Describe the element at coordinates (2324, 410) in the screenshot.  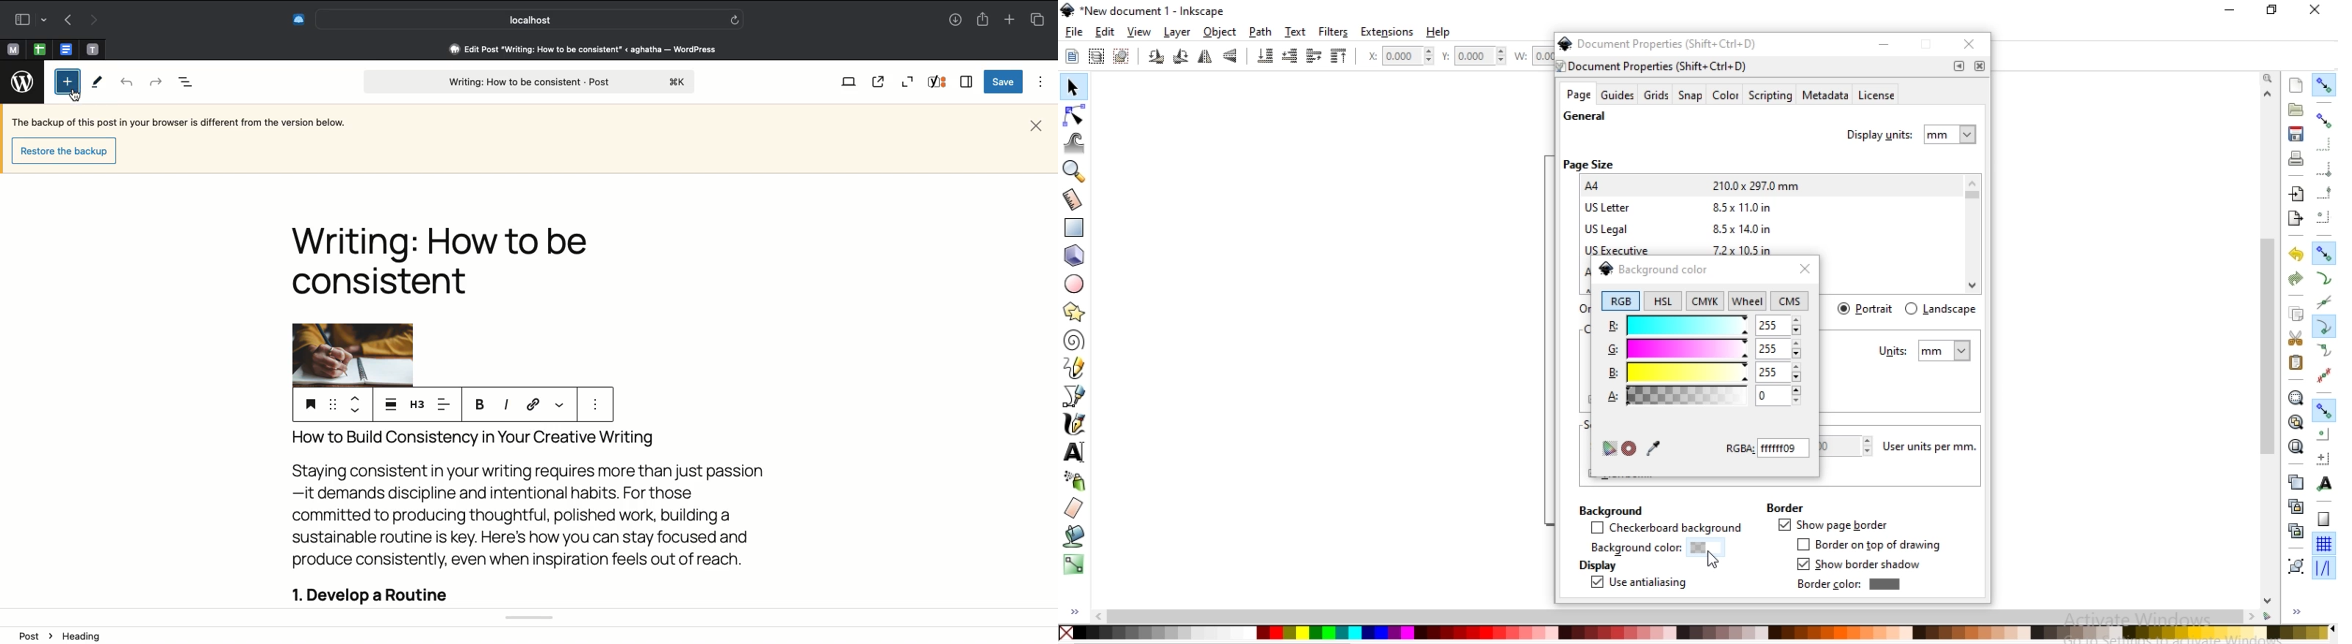
I see `snap other points` at that location.